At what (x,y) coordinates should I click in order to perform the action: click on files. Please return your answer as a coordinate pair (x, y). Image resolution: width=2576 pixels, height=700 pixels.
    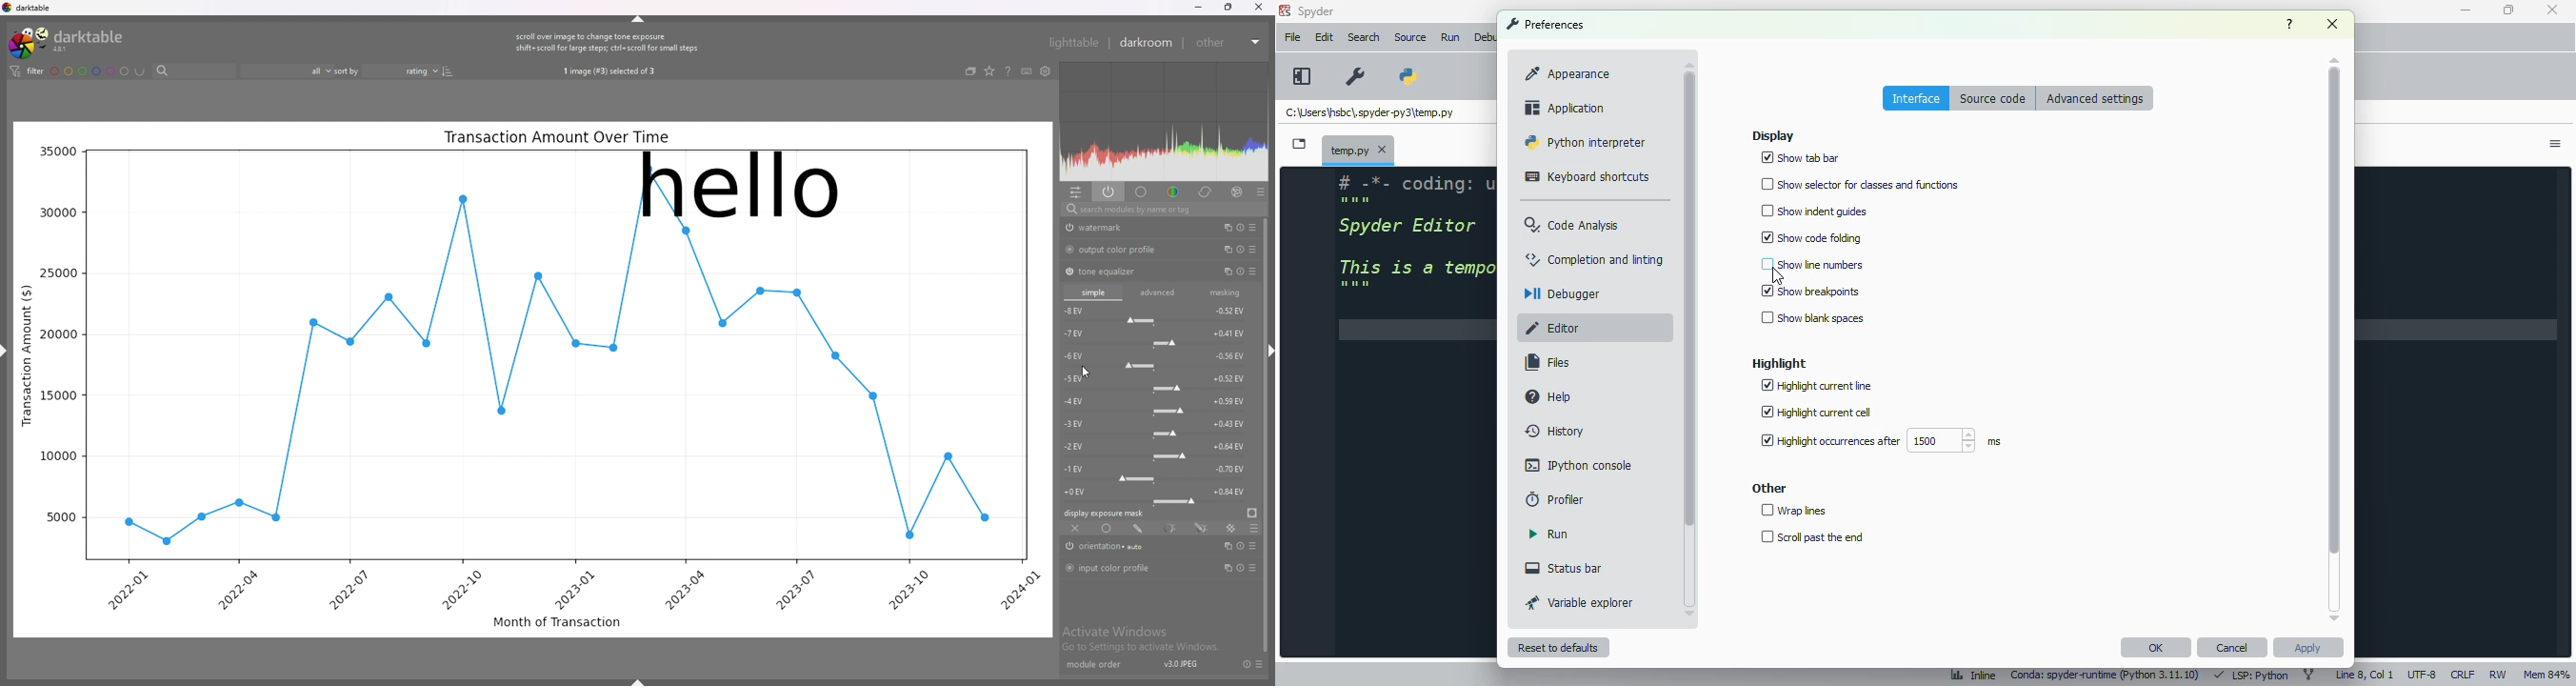
    Looking at the image, I should click on (1547, 363).